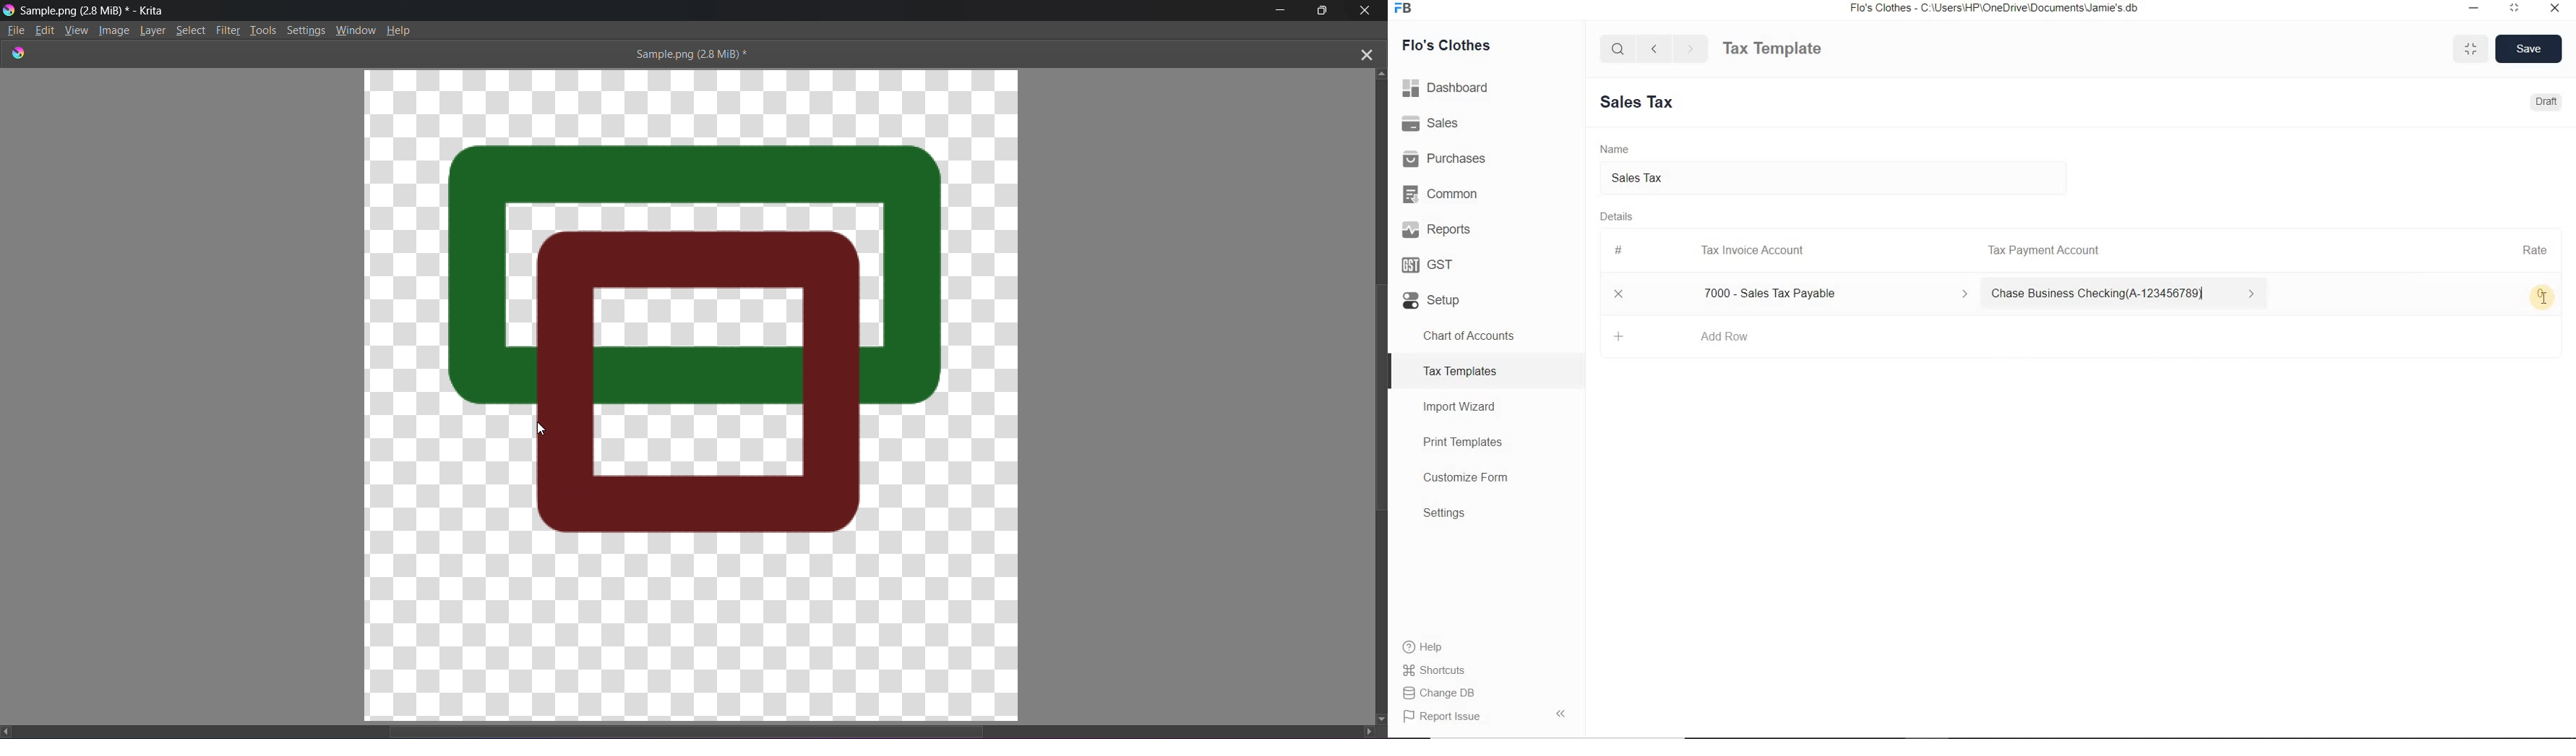 The width and height of the screenshot is (2576, 756). What do you see at coordinates (1620, 336) in the screenshot?
I see `Add` at bounding box center [1620, 336].